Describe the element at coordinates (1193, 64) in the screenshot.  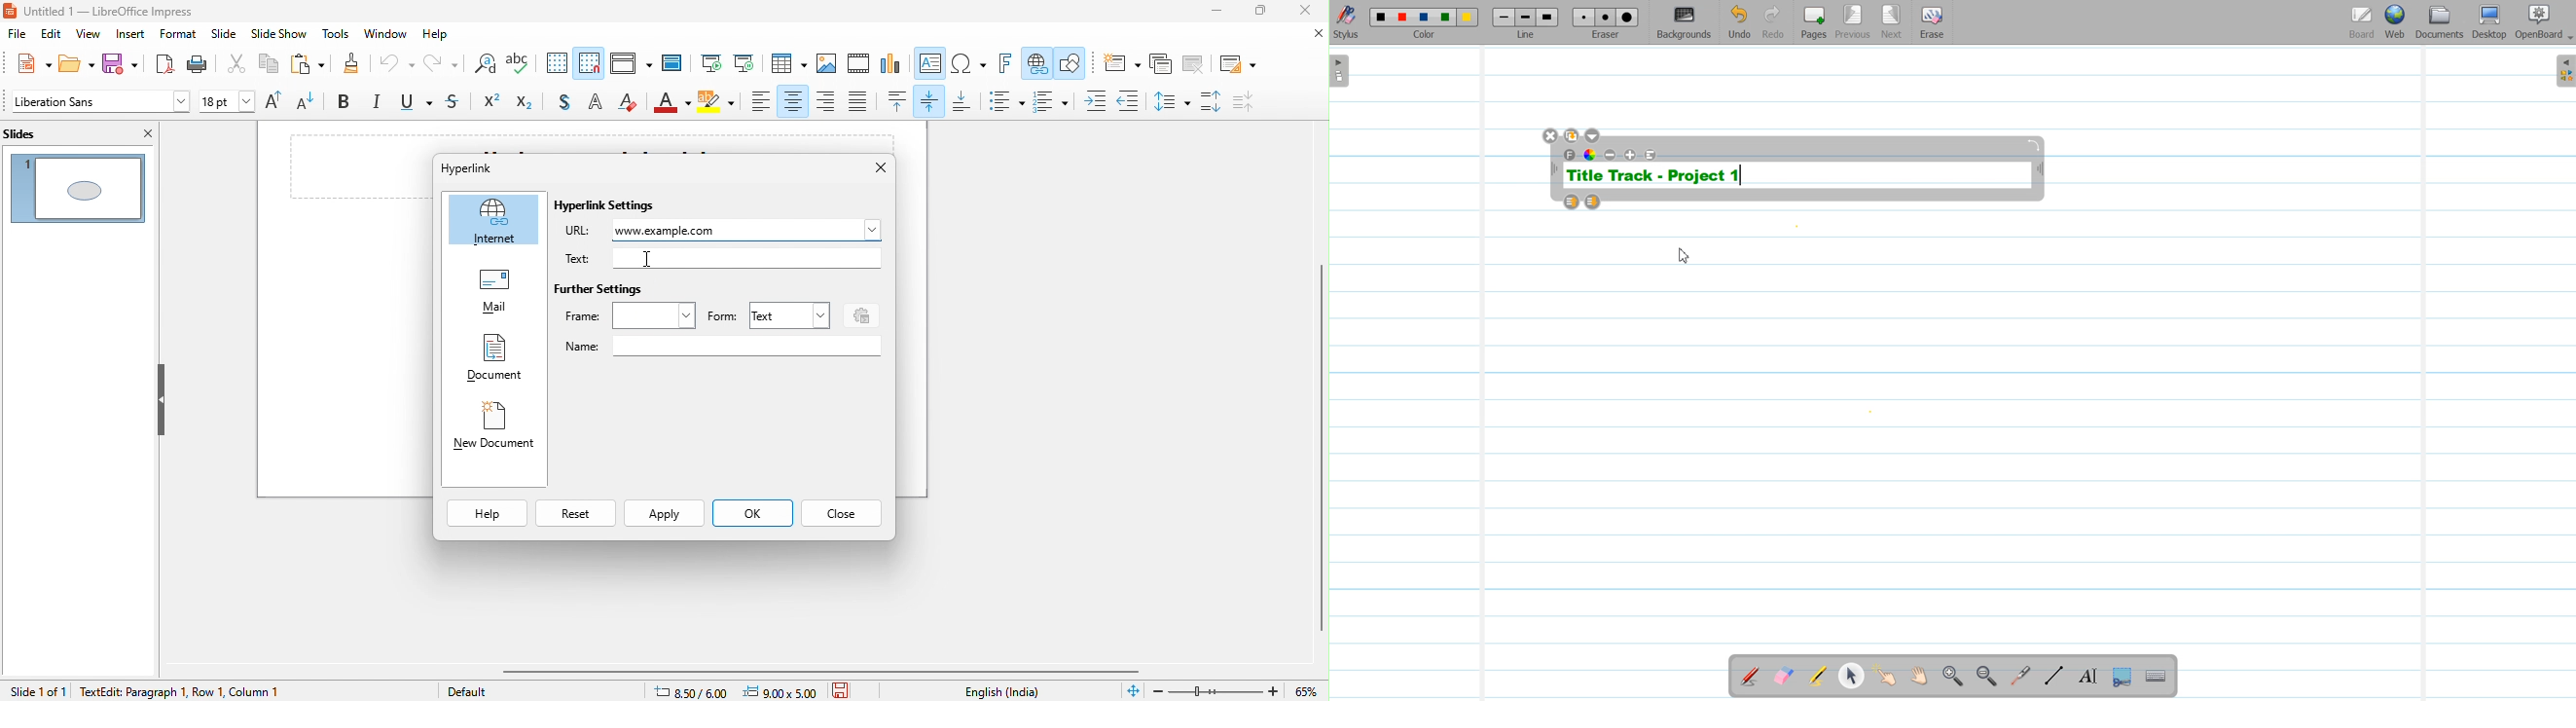
I see `delete slide` at that location.